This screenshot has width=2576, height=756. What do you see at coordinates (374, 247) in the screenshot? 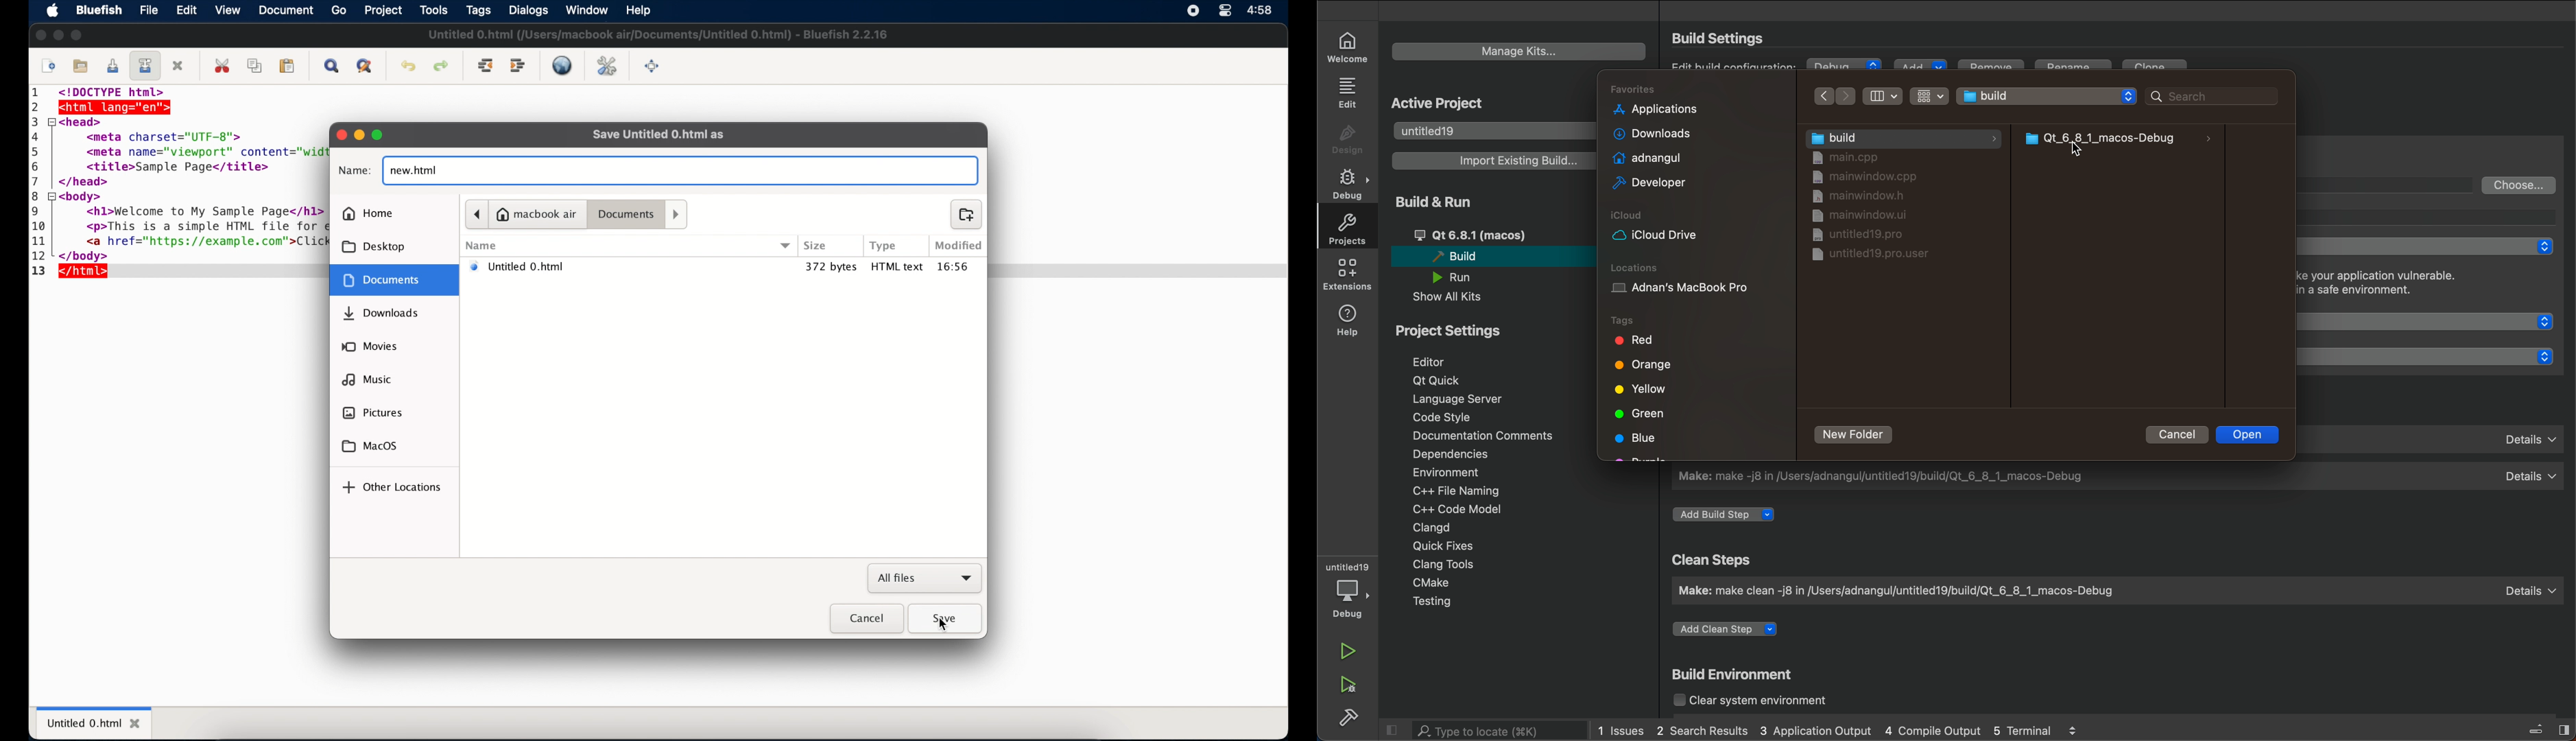
I see `desktop` at bounding box center [374, 247].